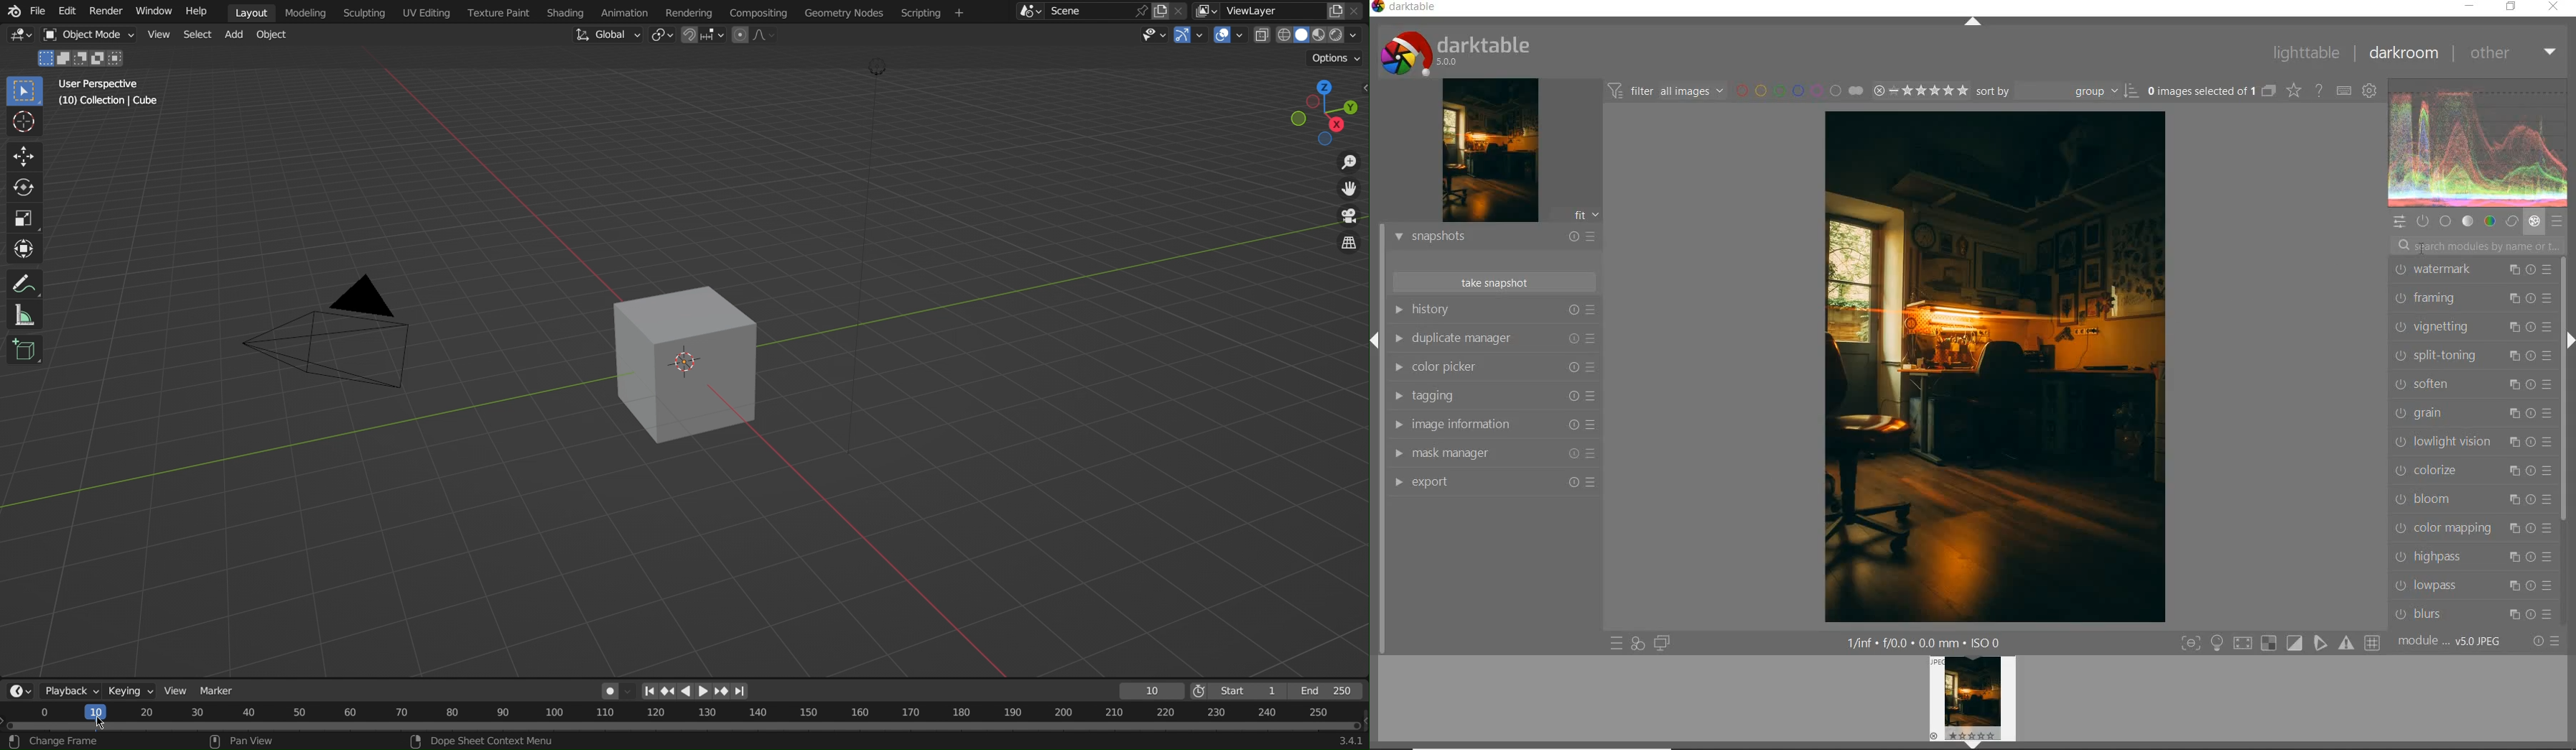 The width and height of the screenshot is (2576, 756). I want to click on module, so click(2449, 639).